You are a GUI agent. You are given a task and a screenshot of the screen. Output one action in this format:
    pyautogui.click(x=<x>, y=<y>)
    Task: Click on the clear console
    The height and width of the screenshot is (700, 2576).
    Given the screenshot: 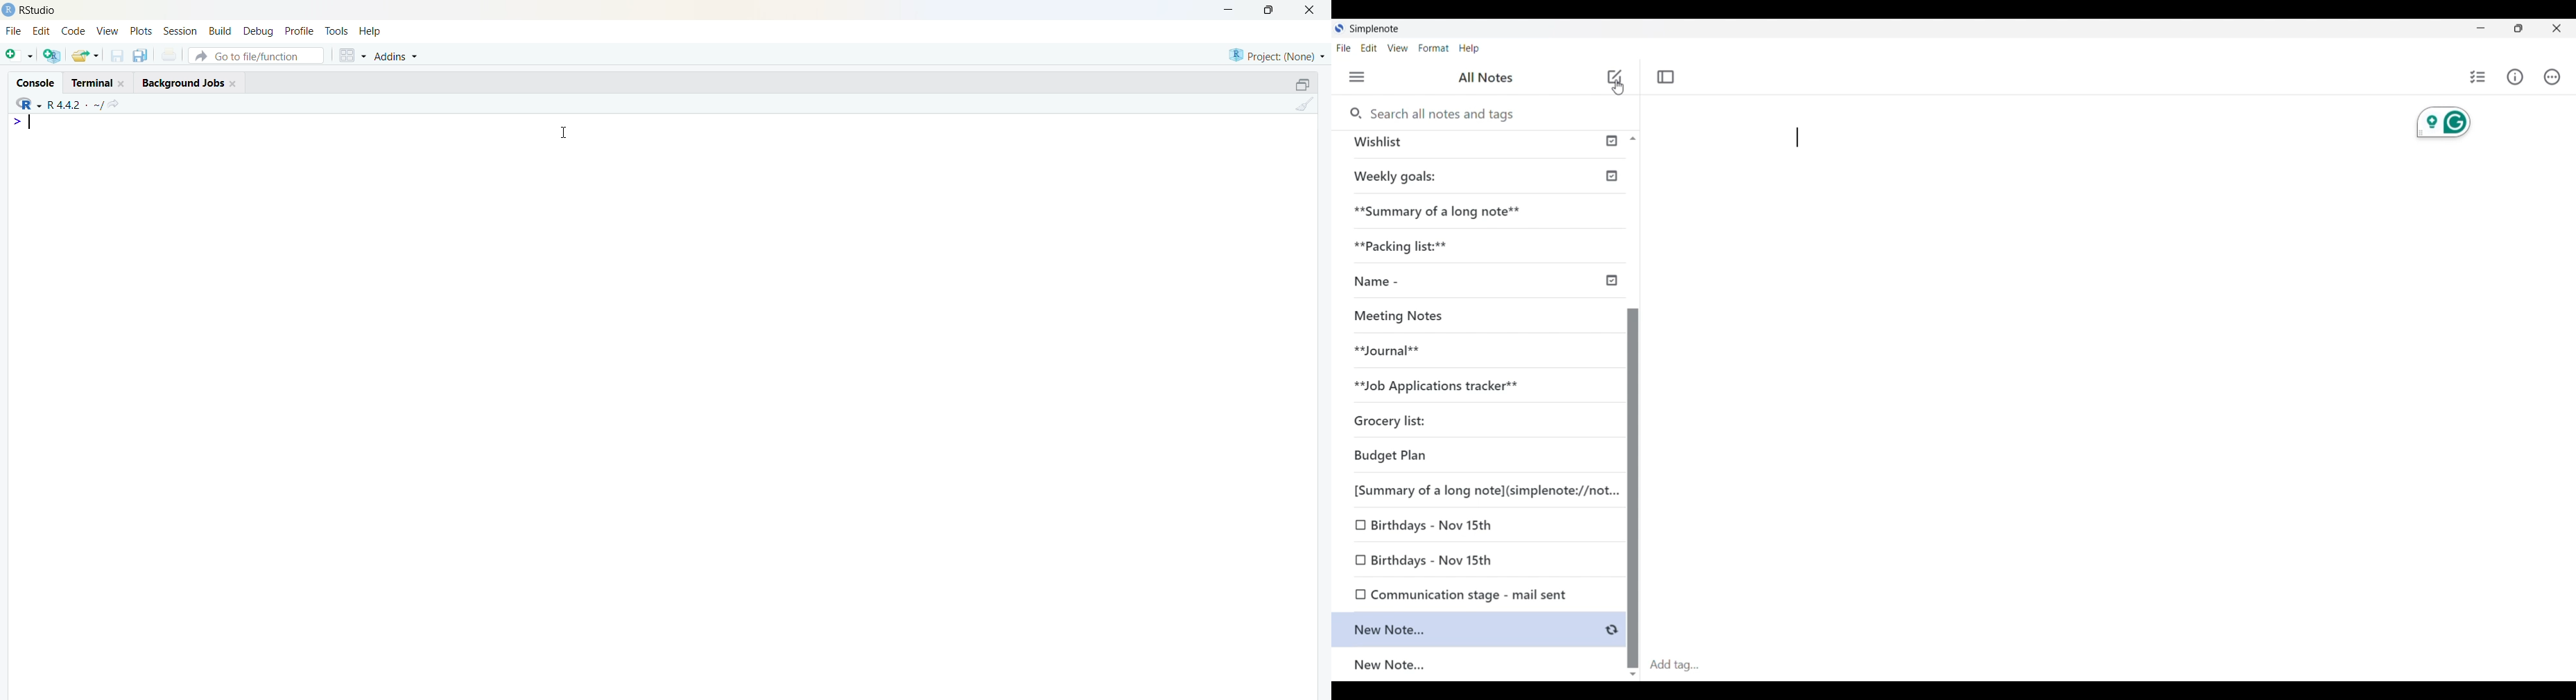 What is the action you would take?
    pyautogui.click(x=1302, y=104)
    